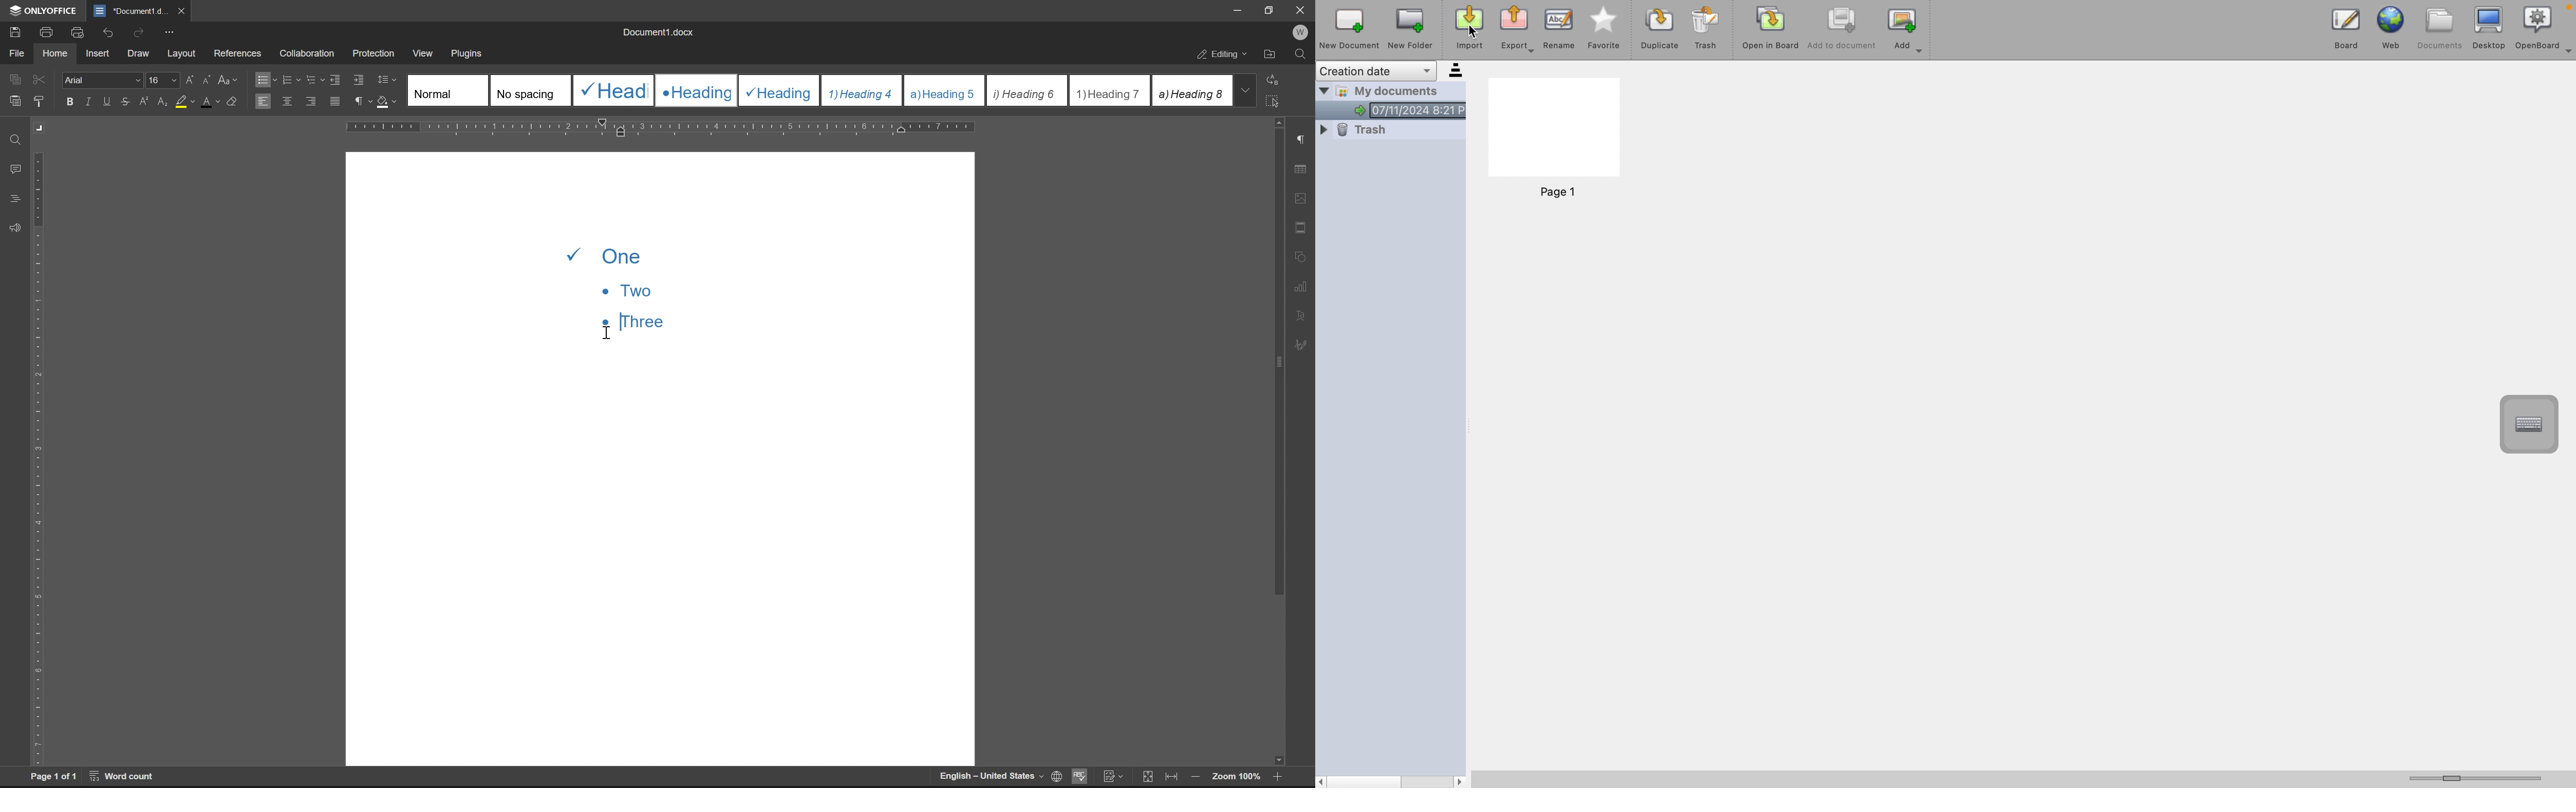 This screenshot has height=812, width=2576. What do you see at coordinates (15, 199) in the screenshot?
I see `headings` at bounding box center [15, 199].